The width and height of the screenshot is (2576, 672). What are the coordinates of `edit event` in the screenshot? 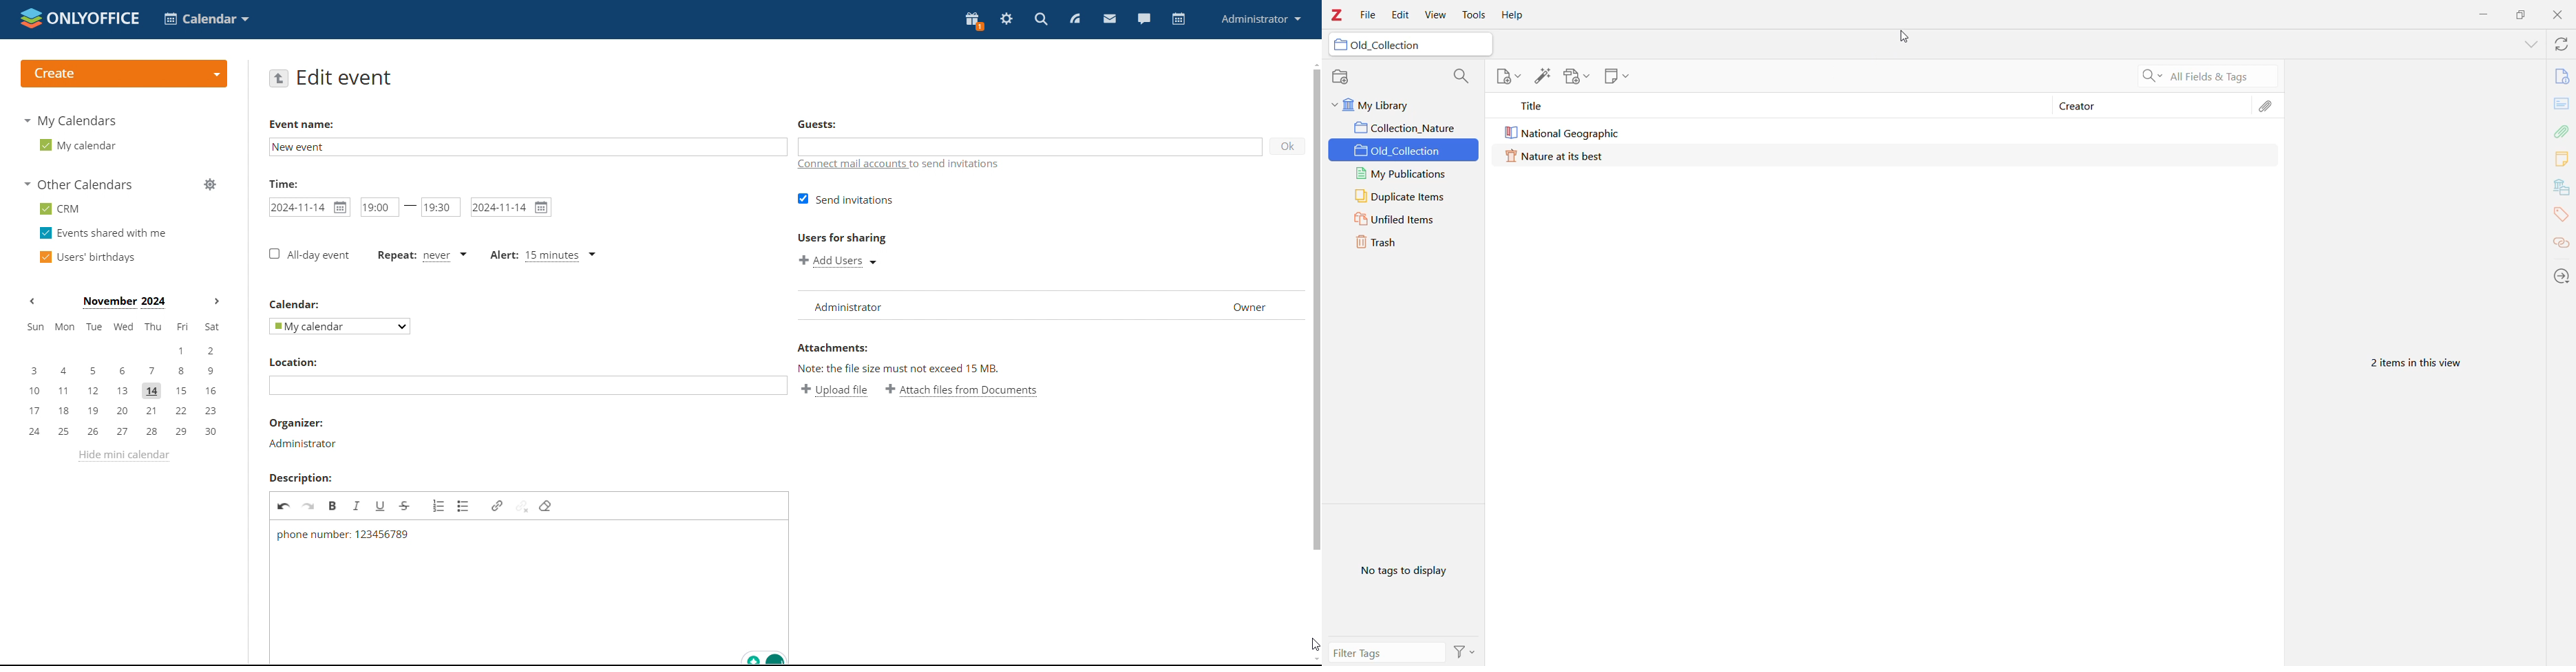 It's located at (346, 78).